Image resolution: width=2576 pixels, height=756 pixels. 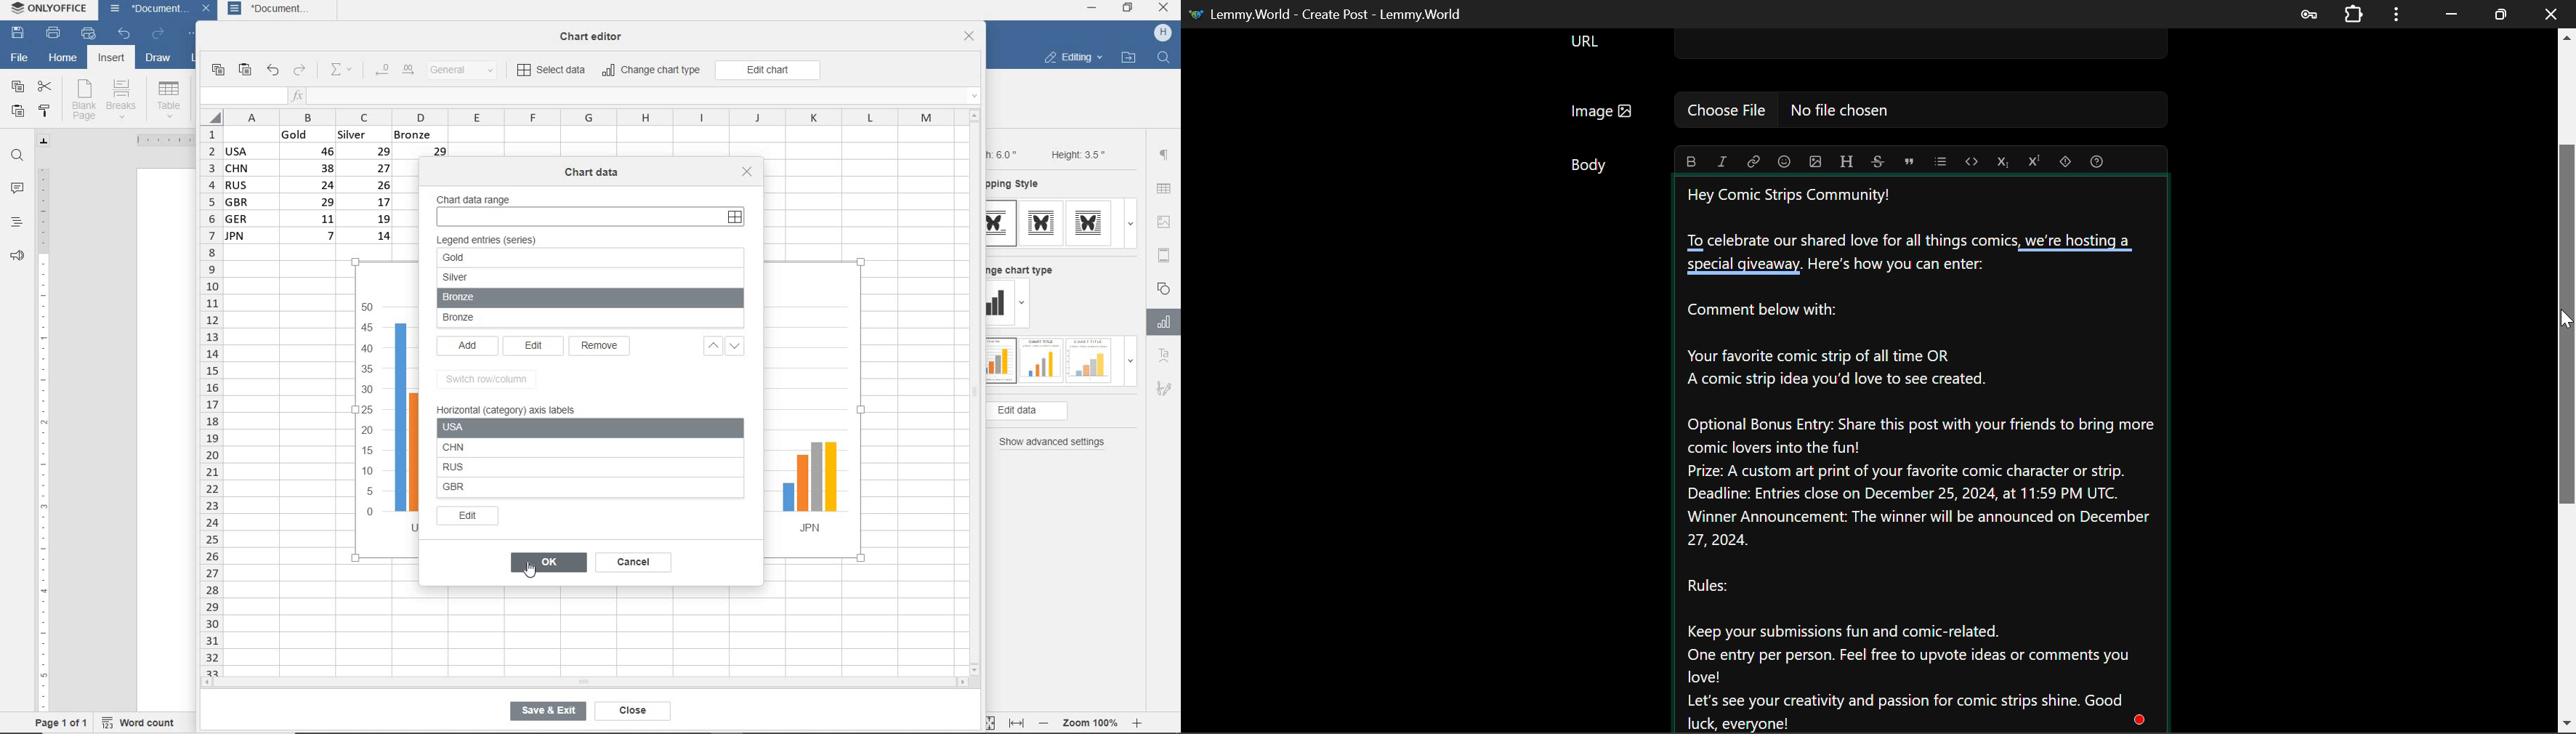 I want to click on restore down, so click(x=1128, y=9).